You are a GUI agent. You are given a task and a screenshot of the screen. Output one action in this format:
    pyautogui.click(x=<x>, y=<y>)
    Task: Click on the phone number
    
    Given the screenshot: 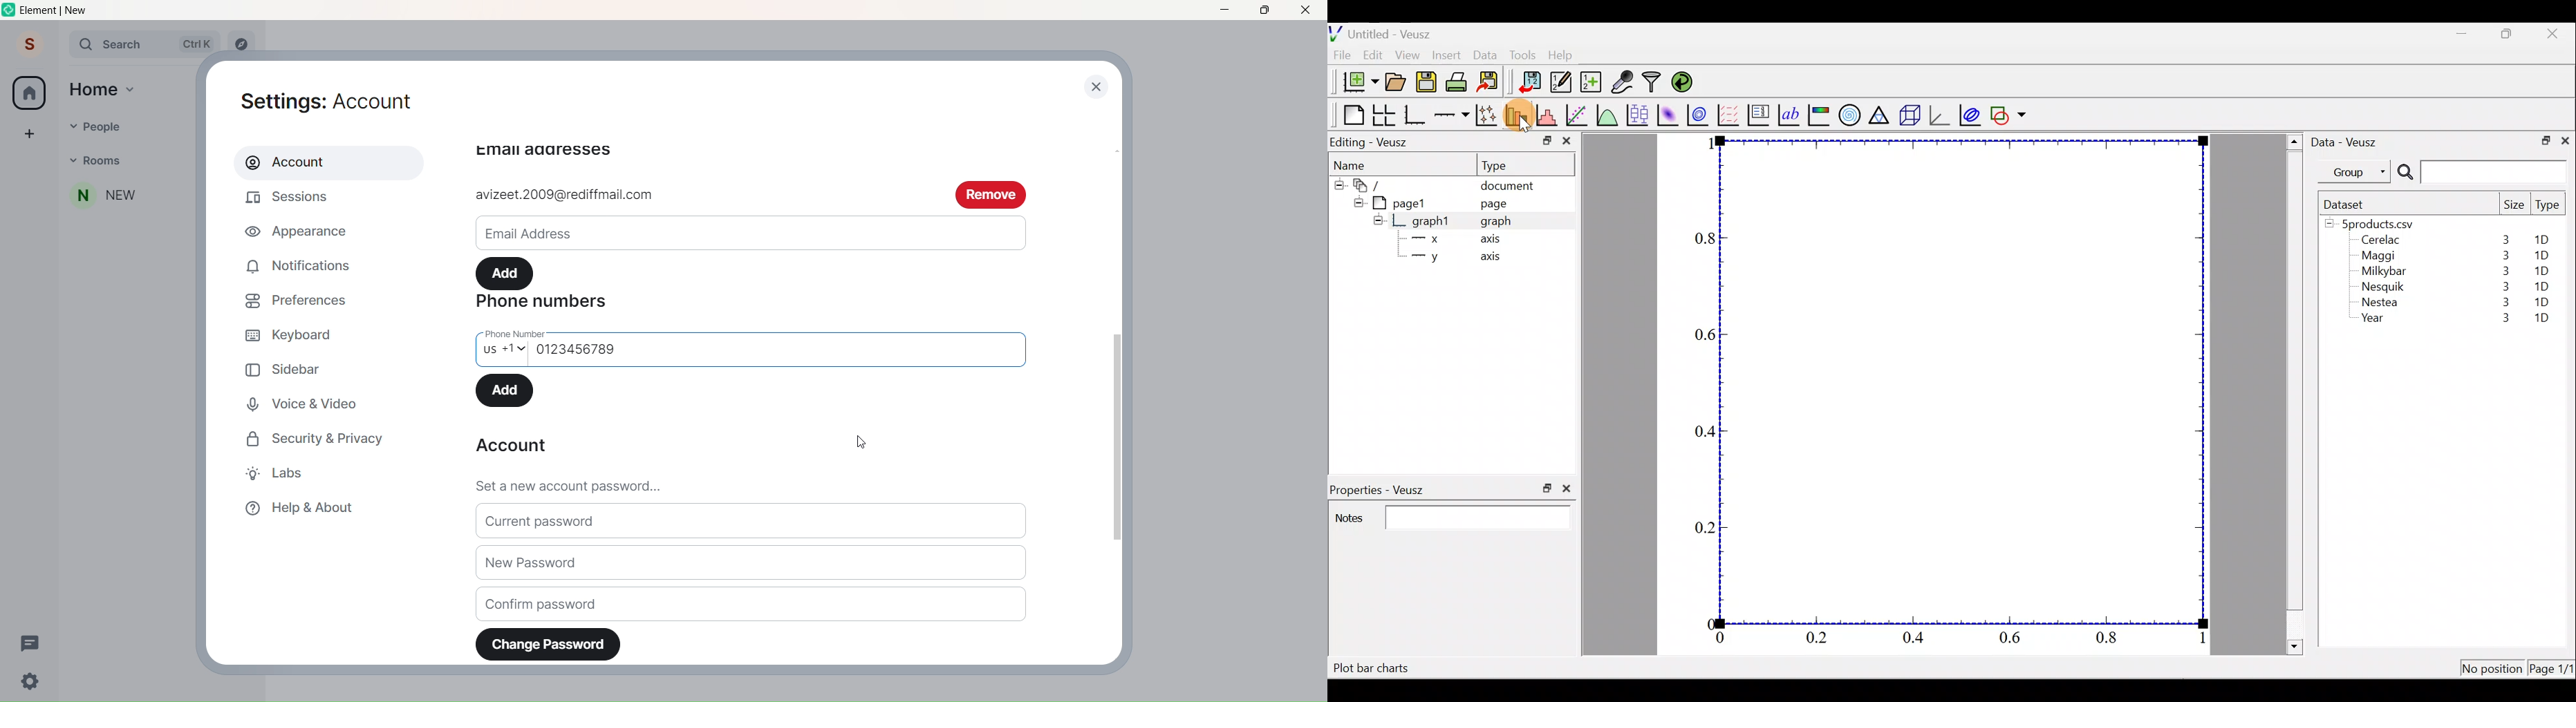 What is the action you would take?
    pyautogui.click(x=512, y=332)
    